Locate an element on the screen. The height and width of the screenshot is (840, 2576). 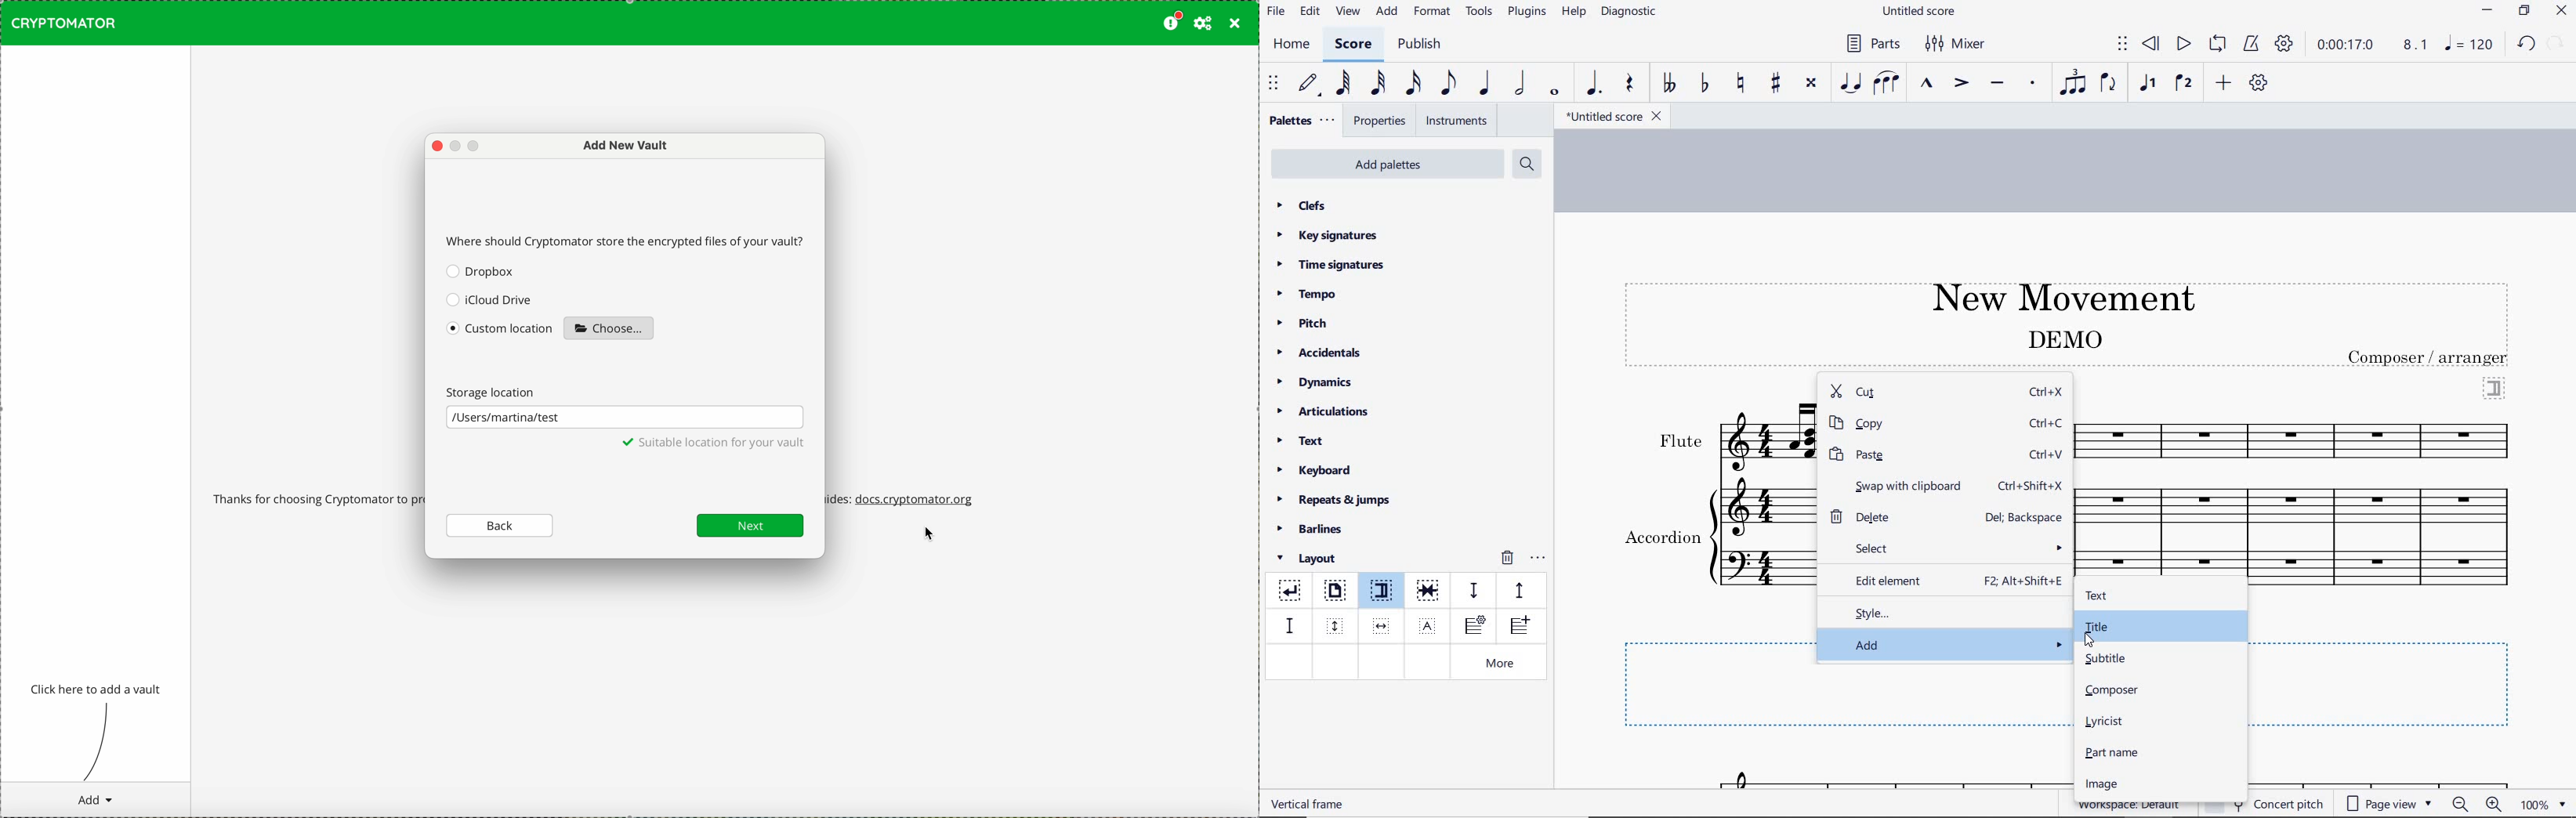
tempo is located at coordinates (1311, 293).